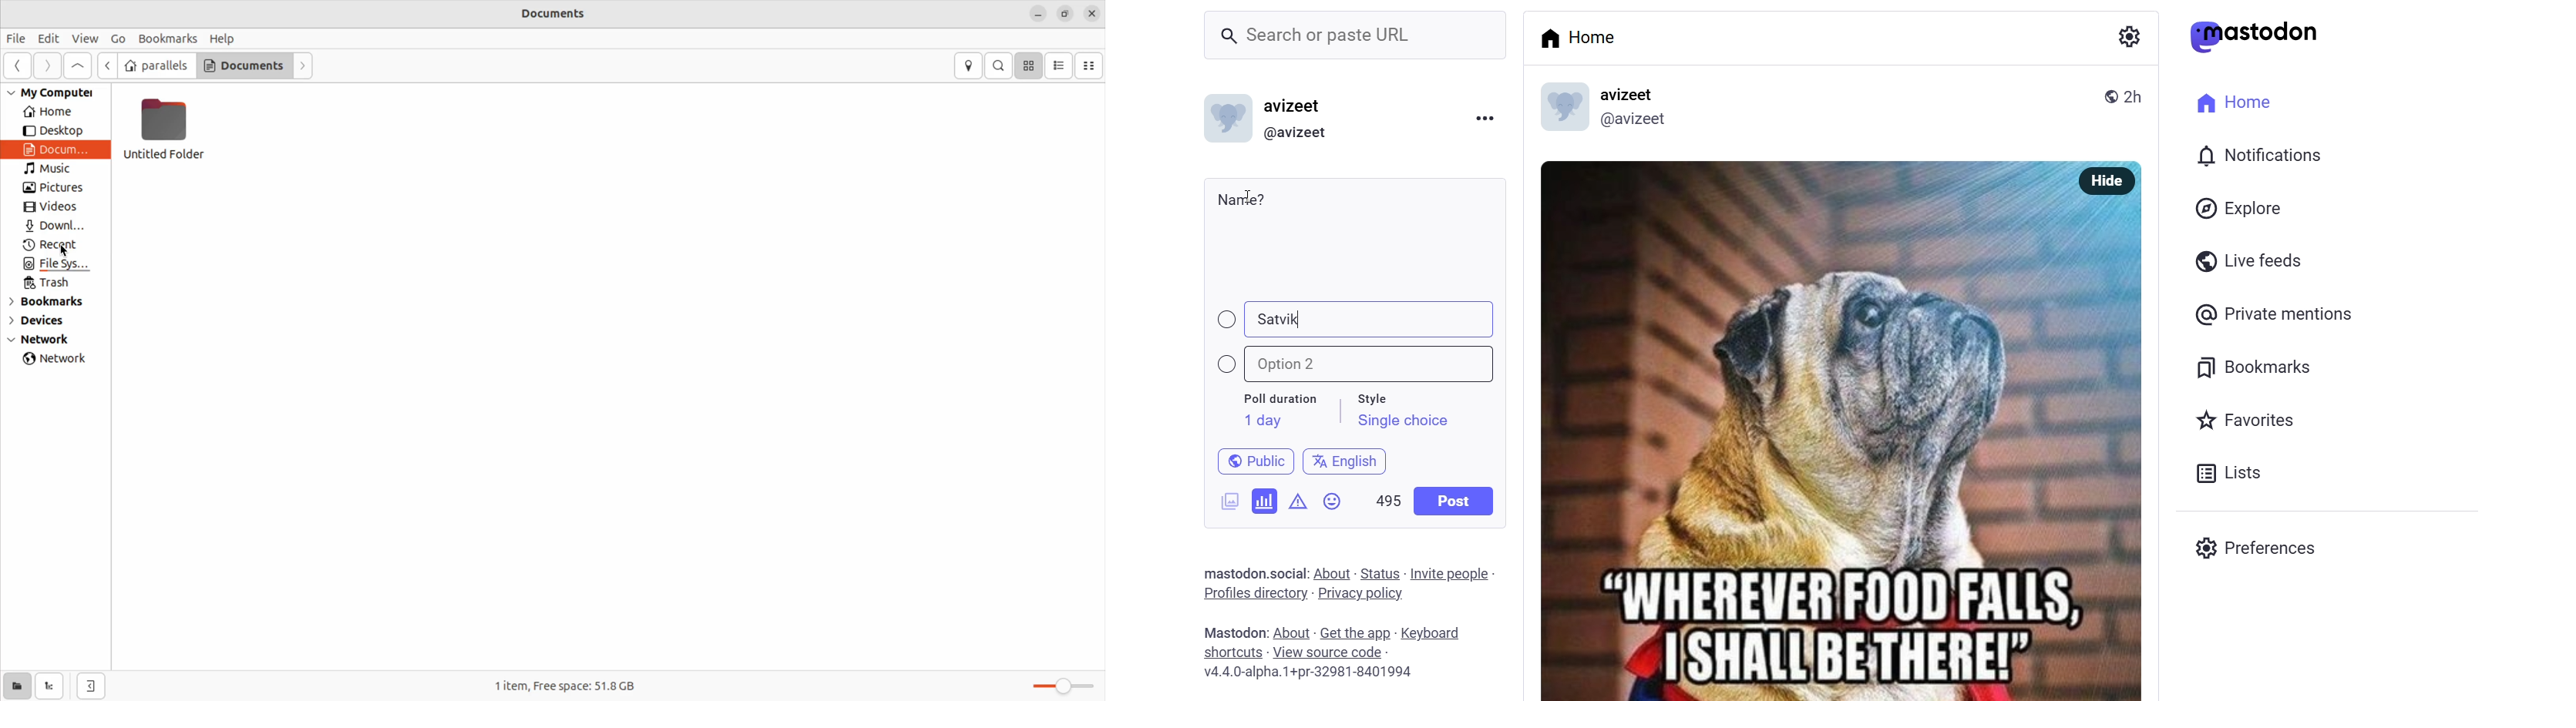  Describe the element at coordinates (2245, 260) in the screenshot. I see `live feed` at that location.